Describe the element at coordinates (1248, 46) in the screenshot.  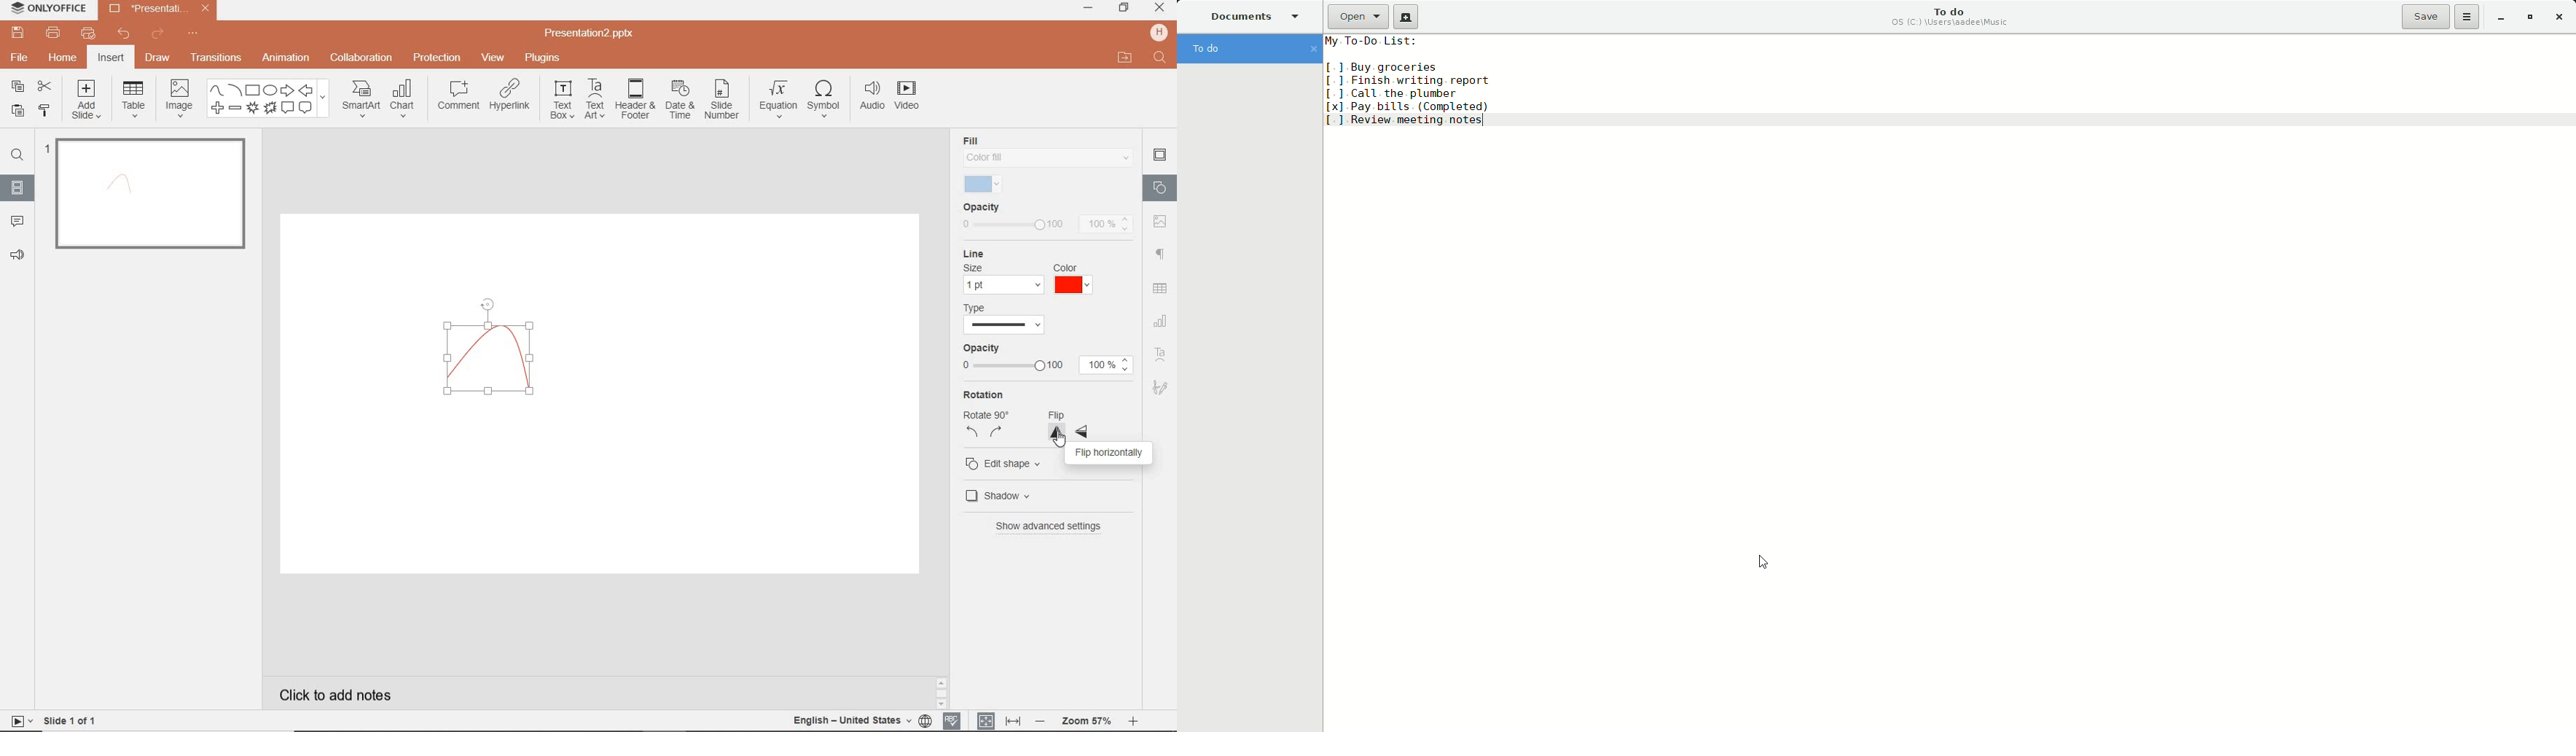
I see `To do` at that location.